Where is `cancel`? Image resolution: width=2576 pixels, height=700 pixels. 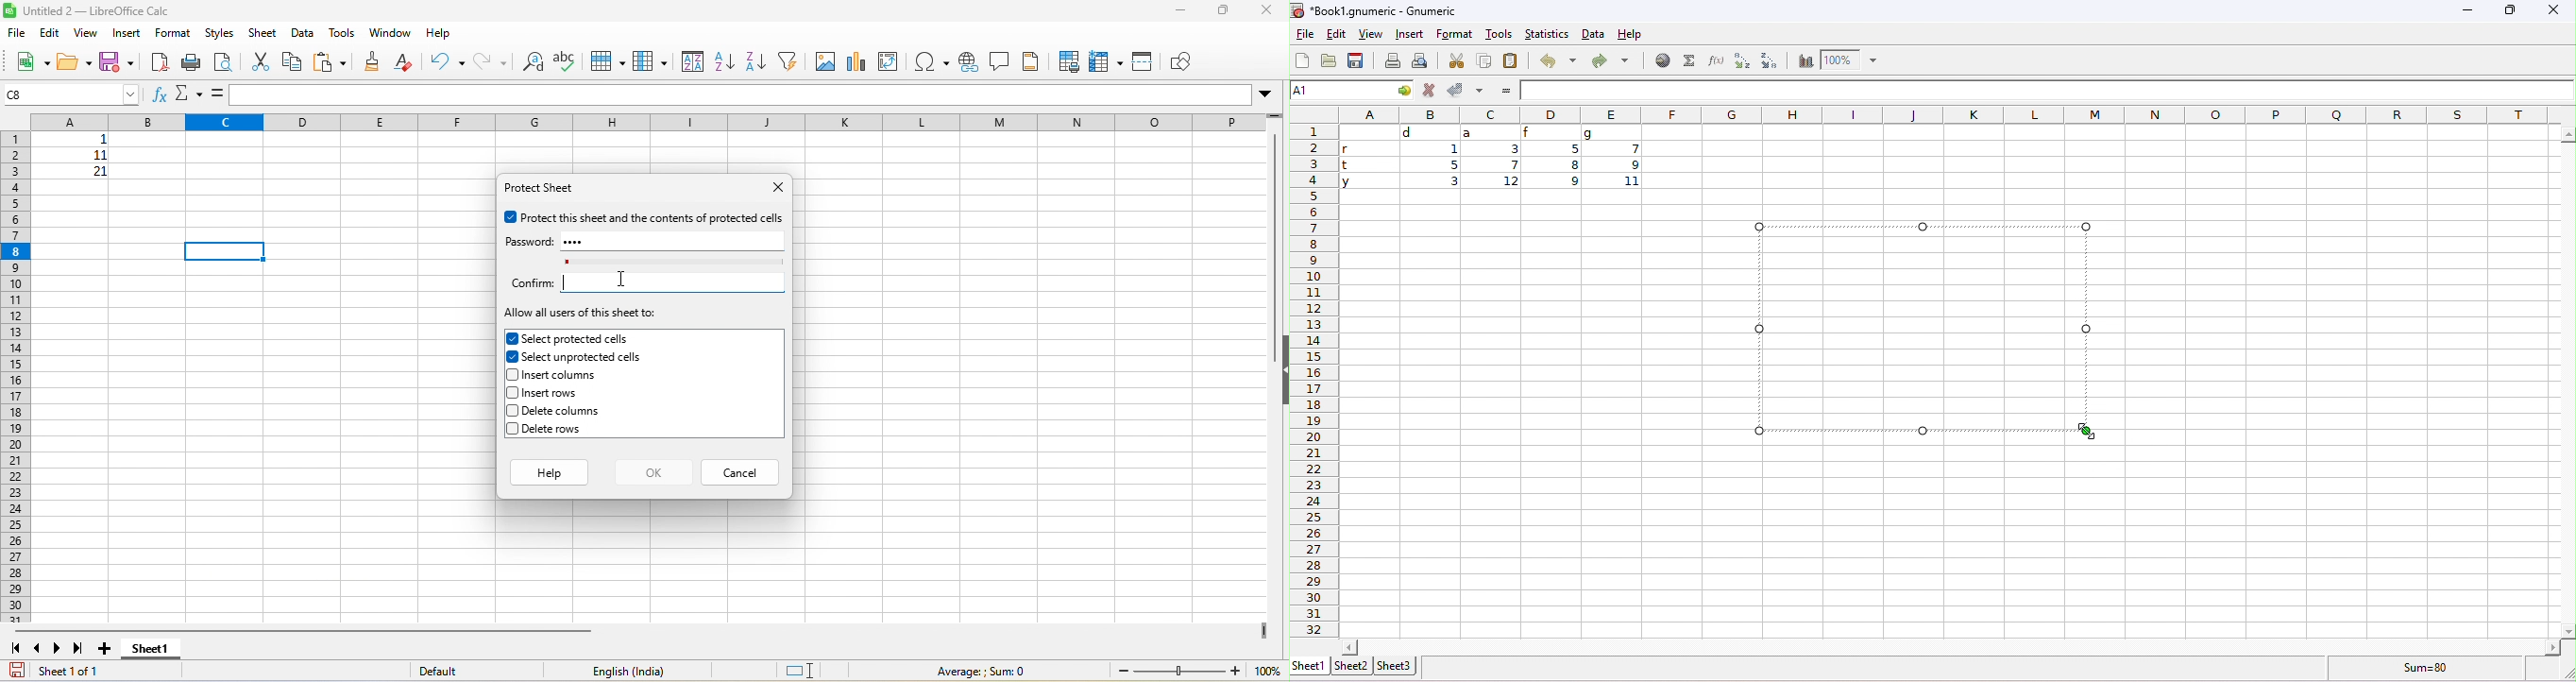 cancel is located at coordinates (741, 469).